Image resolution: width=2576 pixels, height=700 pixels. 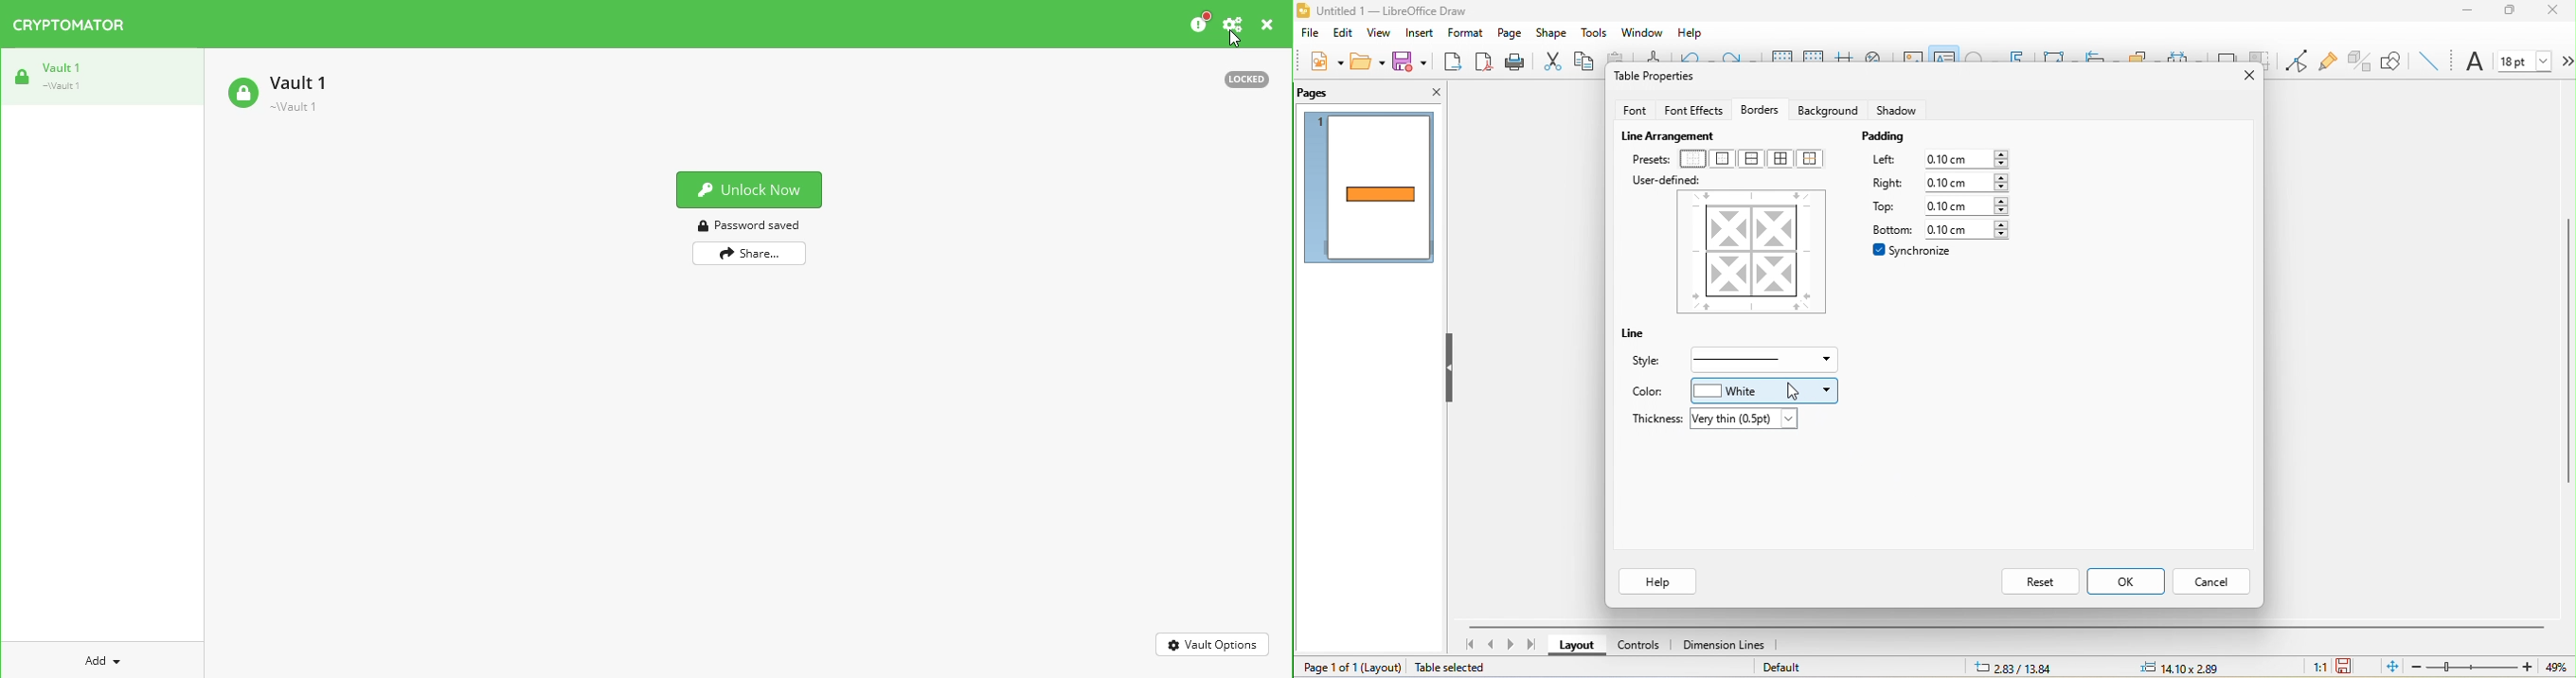 What do you see at coordinates (1342, 32) in the screenshot?
I see `edit` at bounding box center [1342, 32].